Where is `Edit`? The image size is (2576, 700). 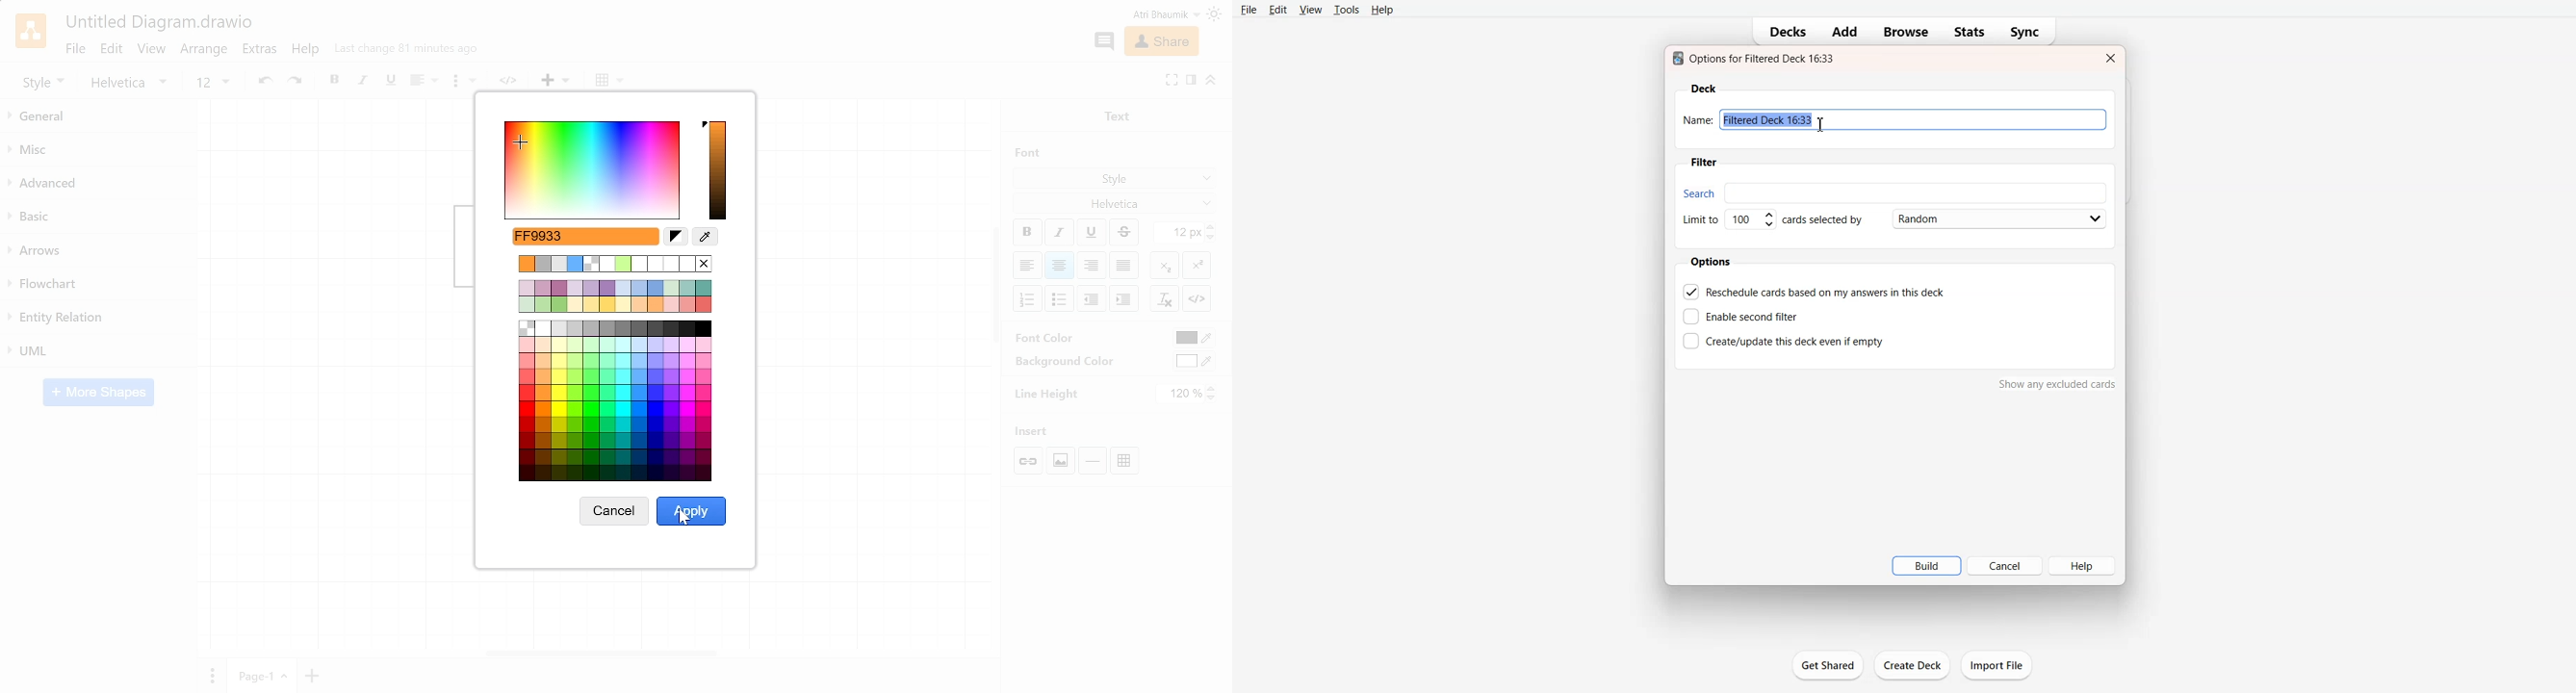
Edit is located at coordinates (1279, 10).